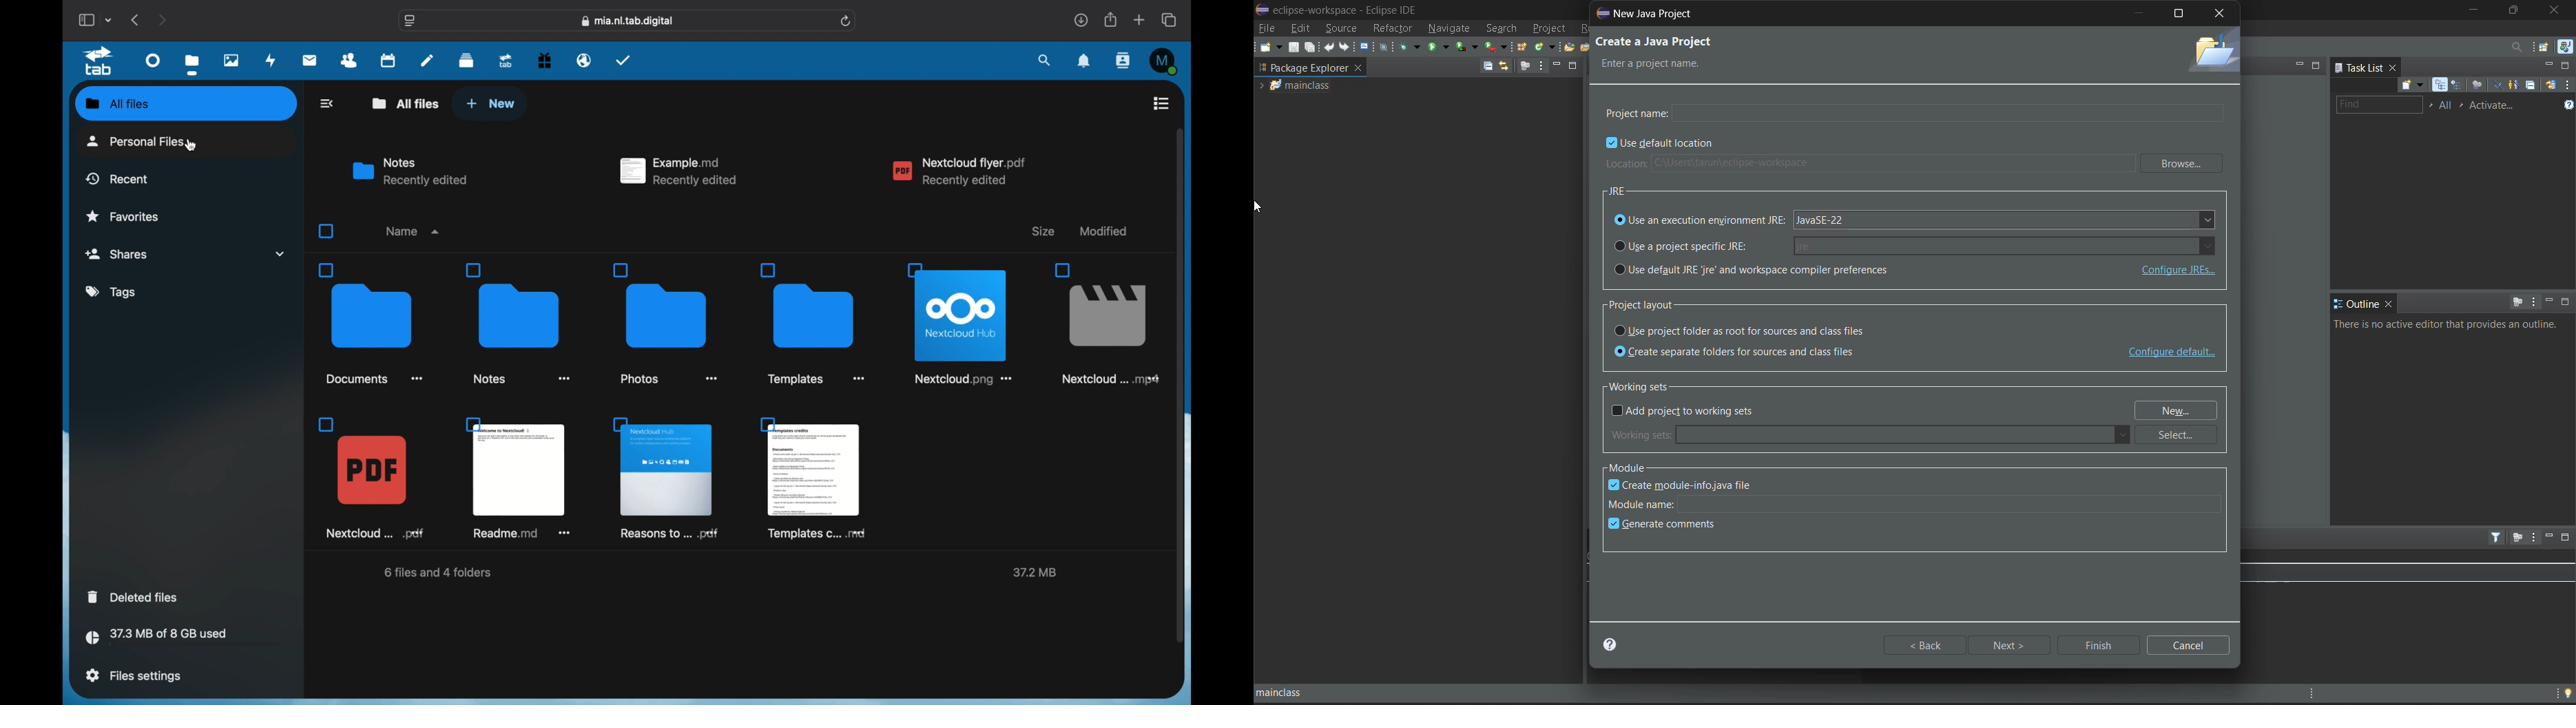 The image size is (2576, 728). Describe the element at coordinates (2568, 85) in the screenshot. I see `view menu` at that location.